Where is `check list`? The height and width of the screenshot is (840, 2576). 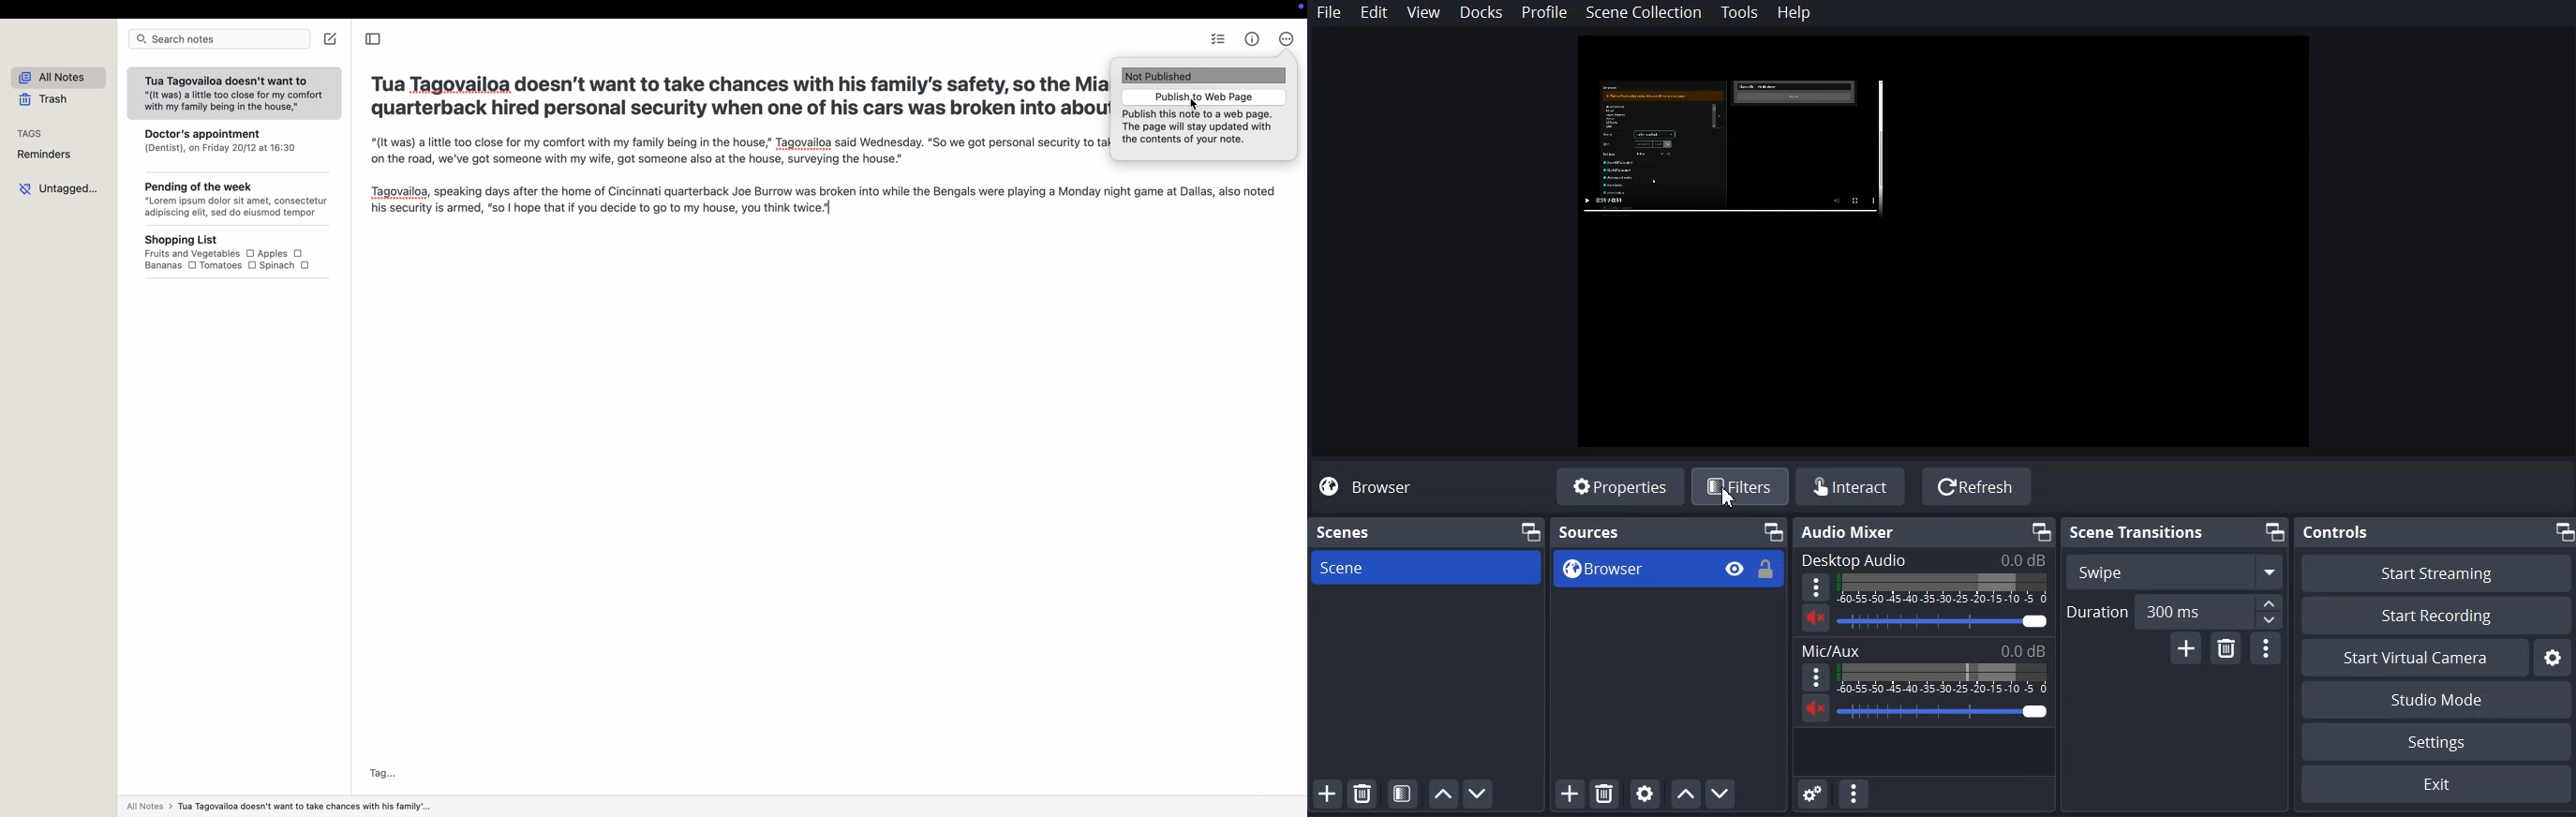 check list is located at coordinates (1220, 40).